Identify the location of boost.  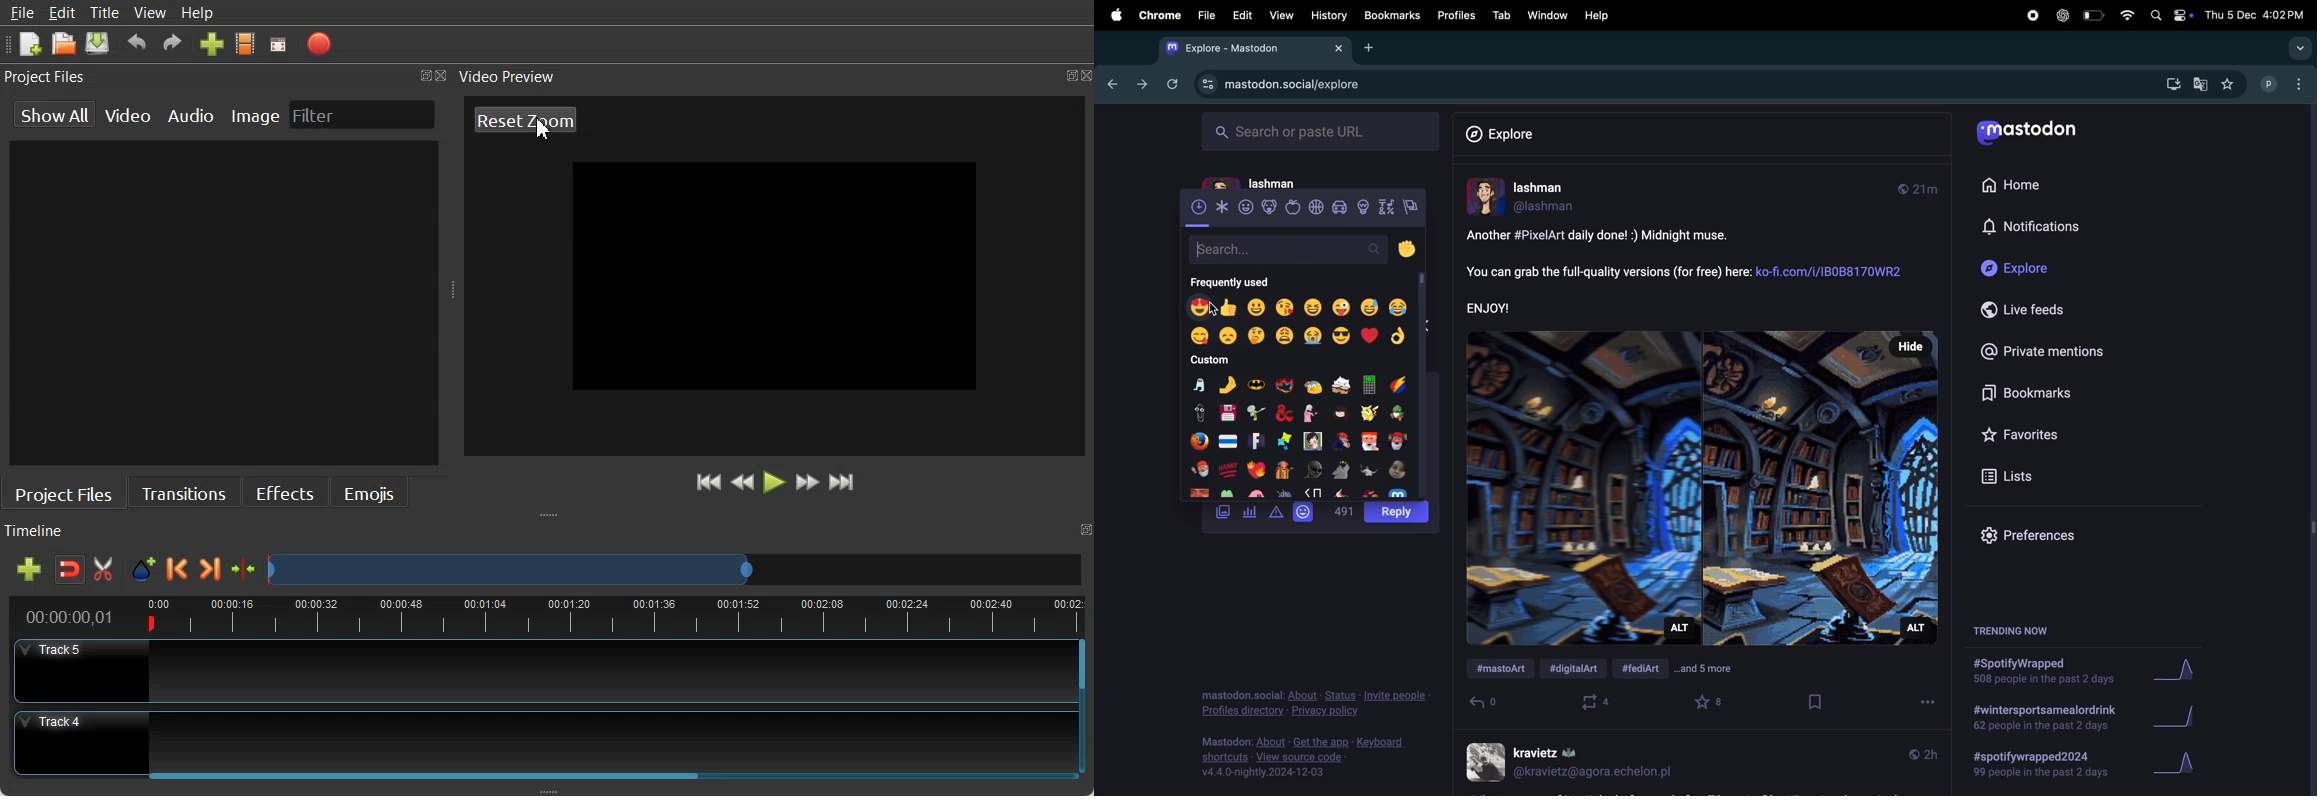
(1599, 703).